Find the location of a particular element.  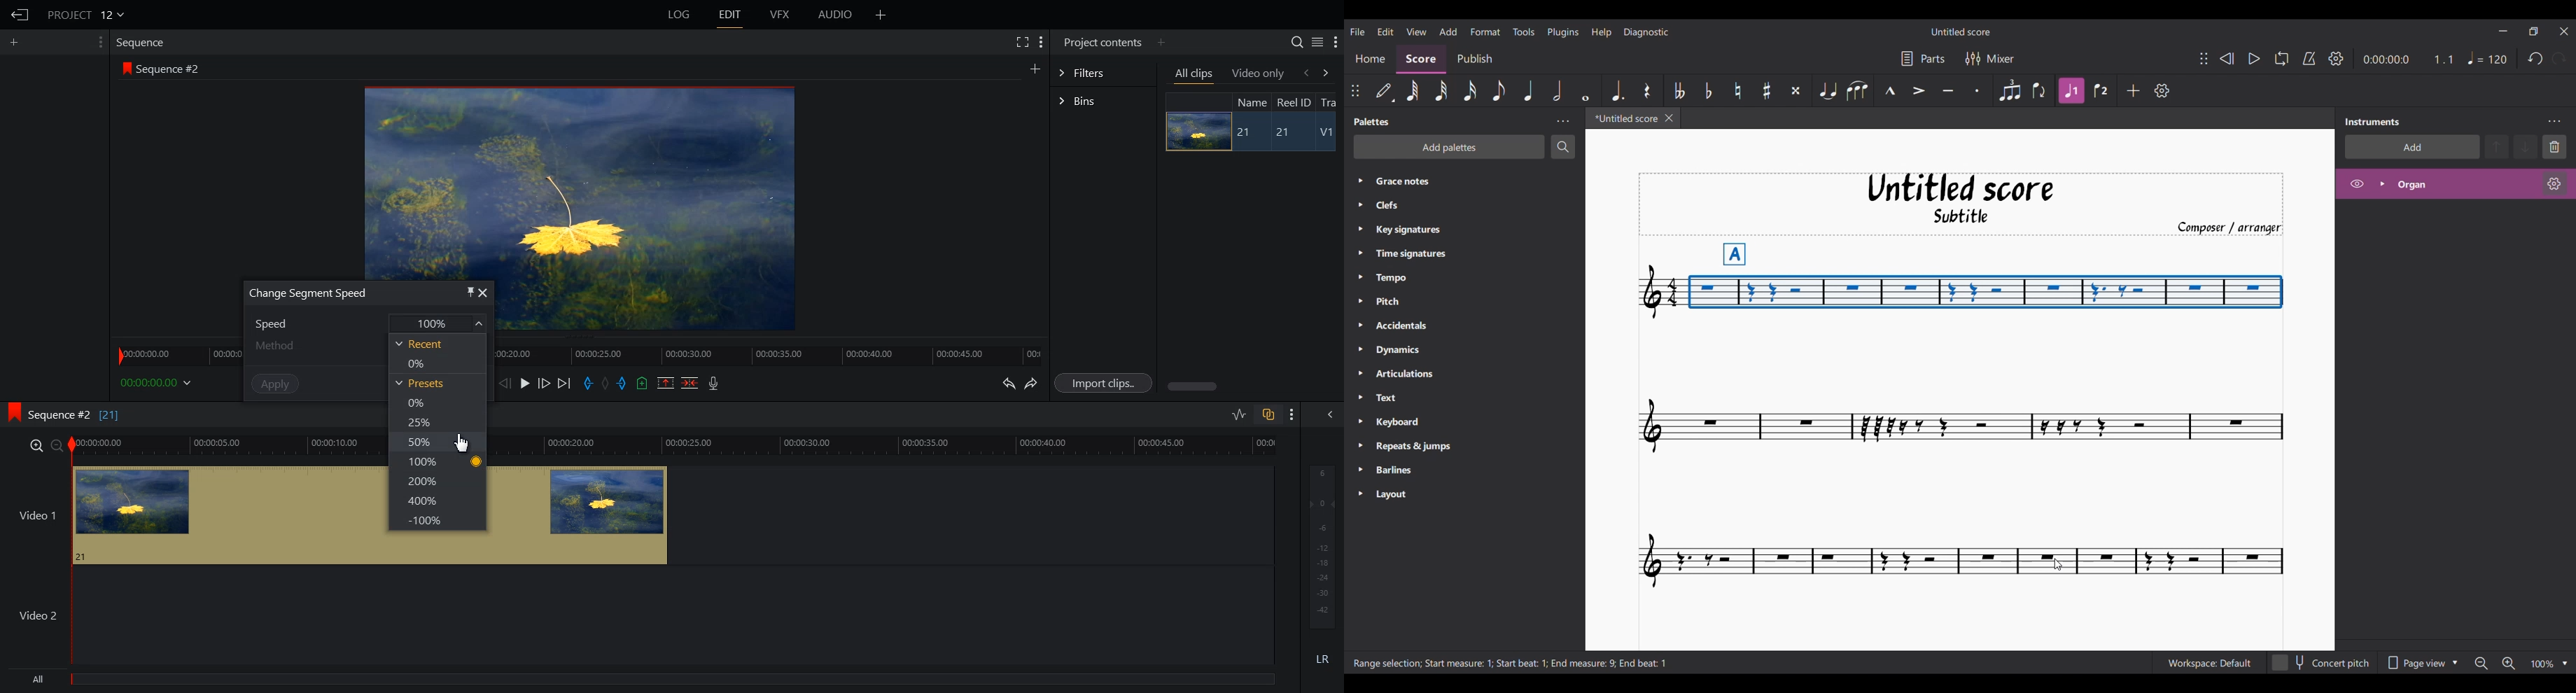

EDIT is located at coordinates (731, 15).